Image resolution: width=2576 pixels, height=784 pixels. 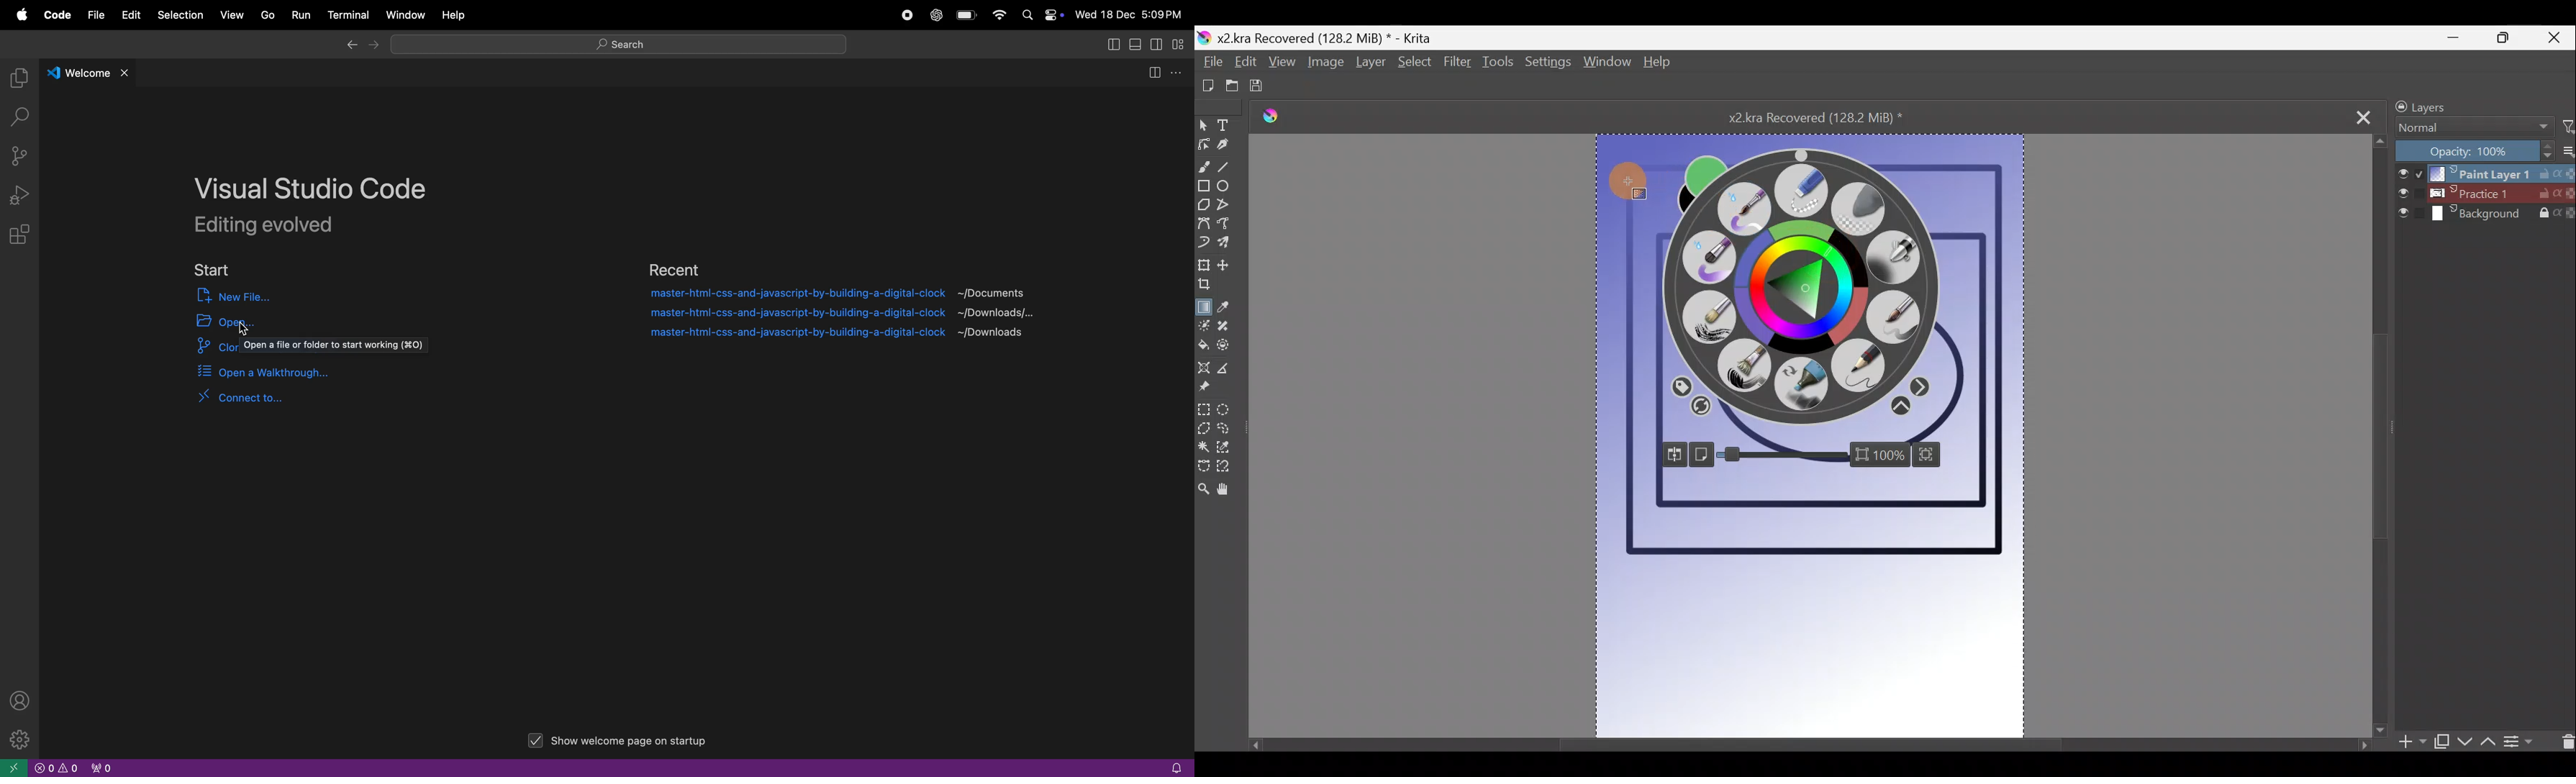 What do you see at coordinates (1679, 386) in the screenshot?
I see `All` at bounding box center [1679, 386].